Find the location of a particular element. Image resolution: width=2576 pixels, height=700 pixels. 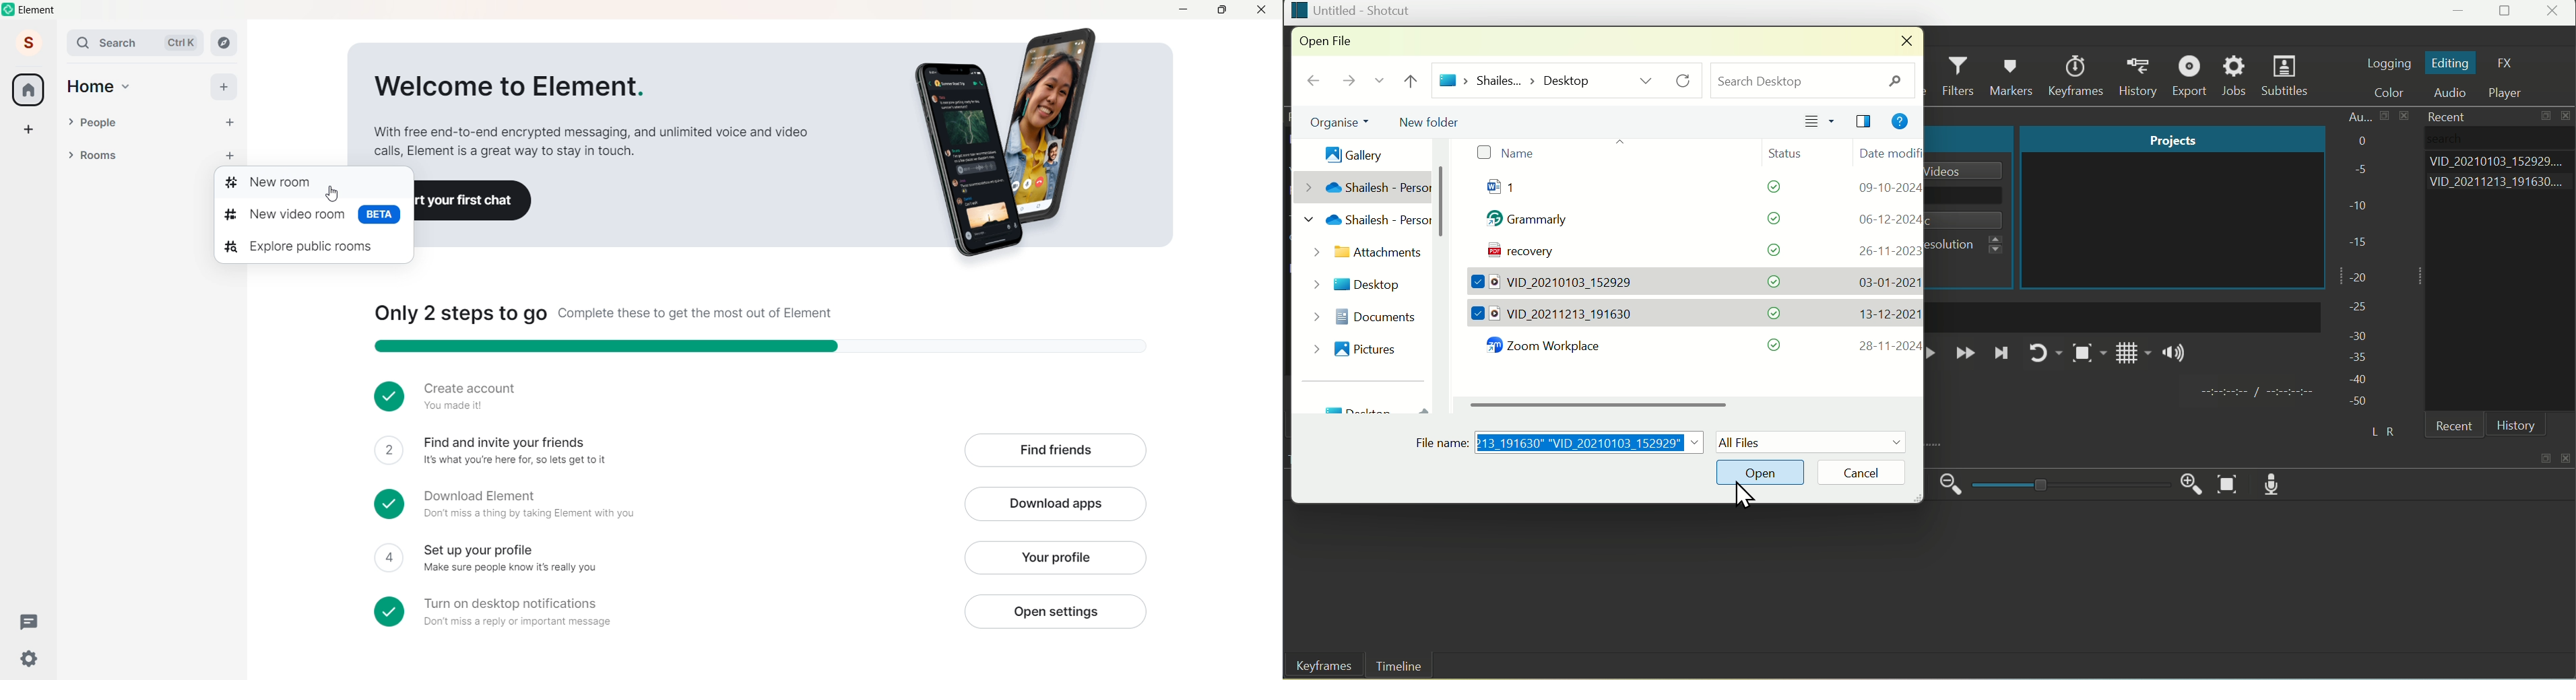

2 Find and invite your friends
It's what you're here for, so lets get to it is located at coordinates (660, 451).